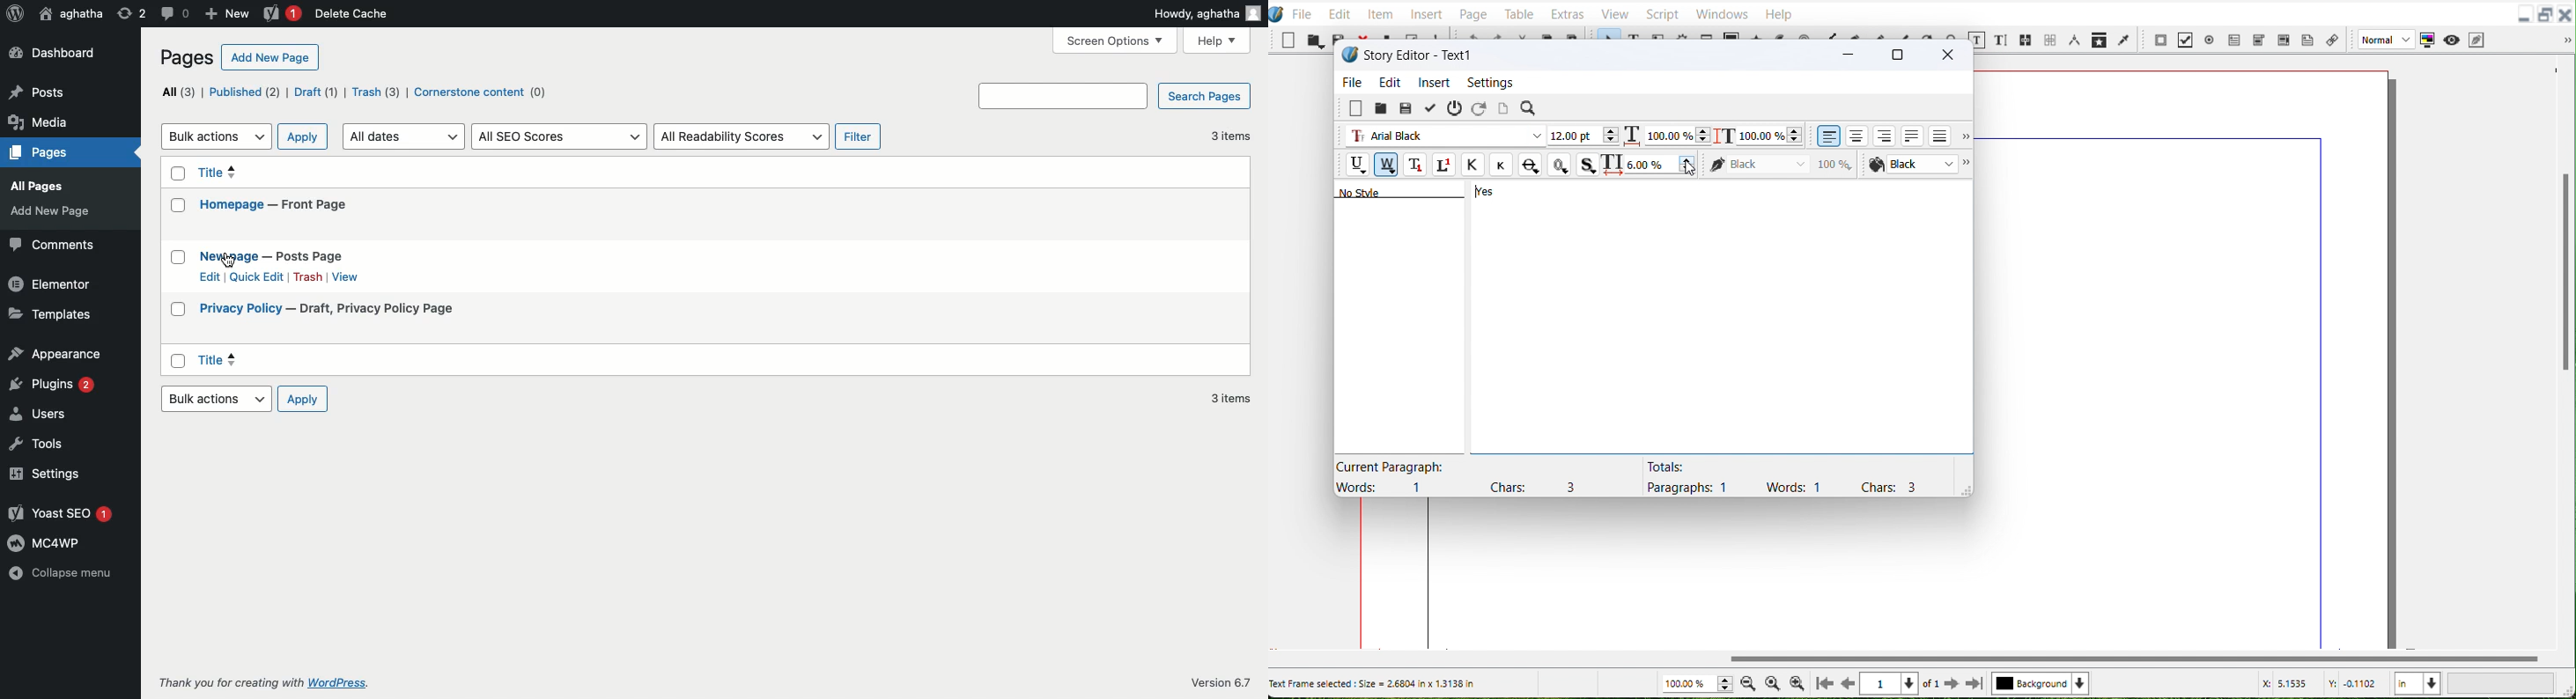  I want to click on Insert, so click(1434, 83).